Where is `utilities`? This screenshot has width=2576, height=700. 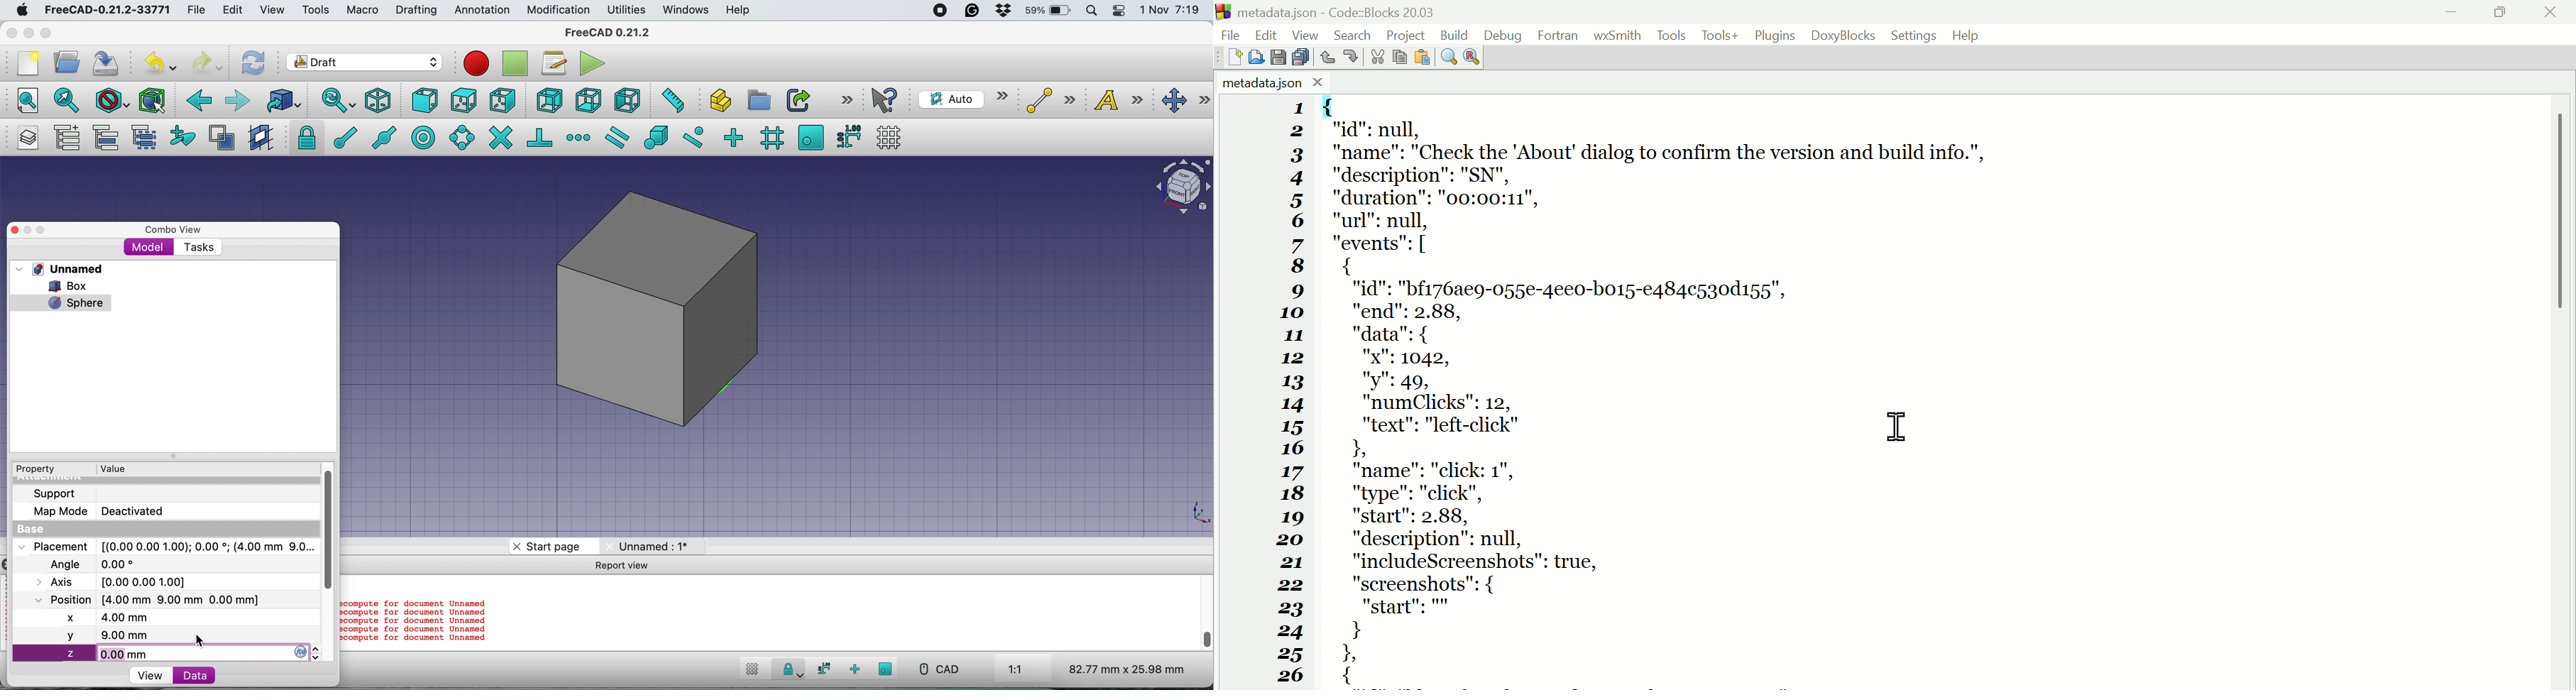
utilities is located at coordinates (628, 11).